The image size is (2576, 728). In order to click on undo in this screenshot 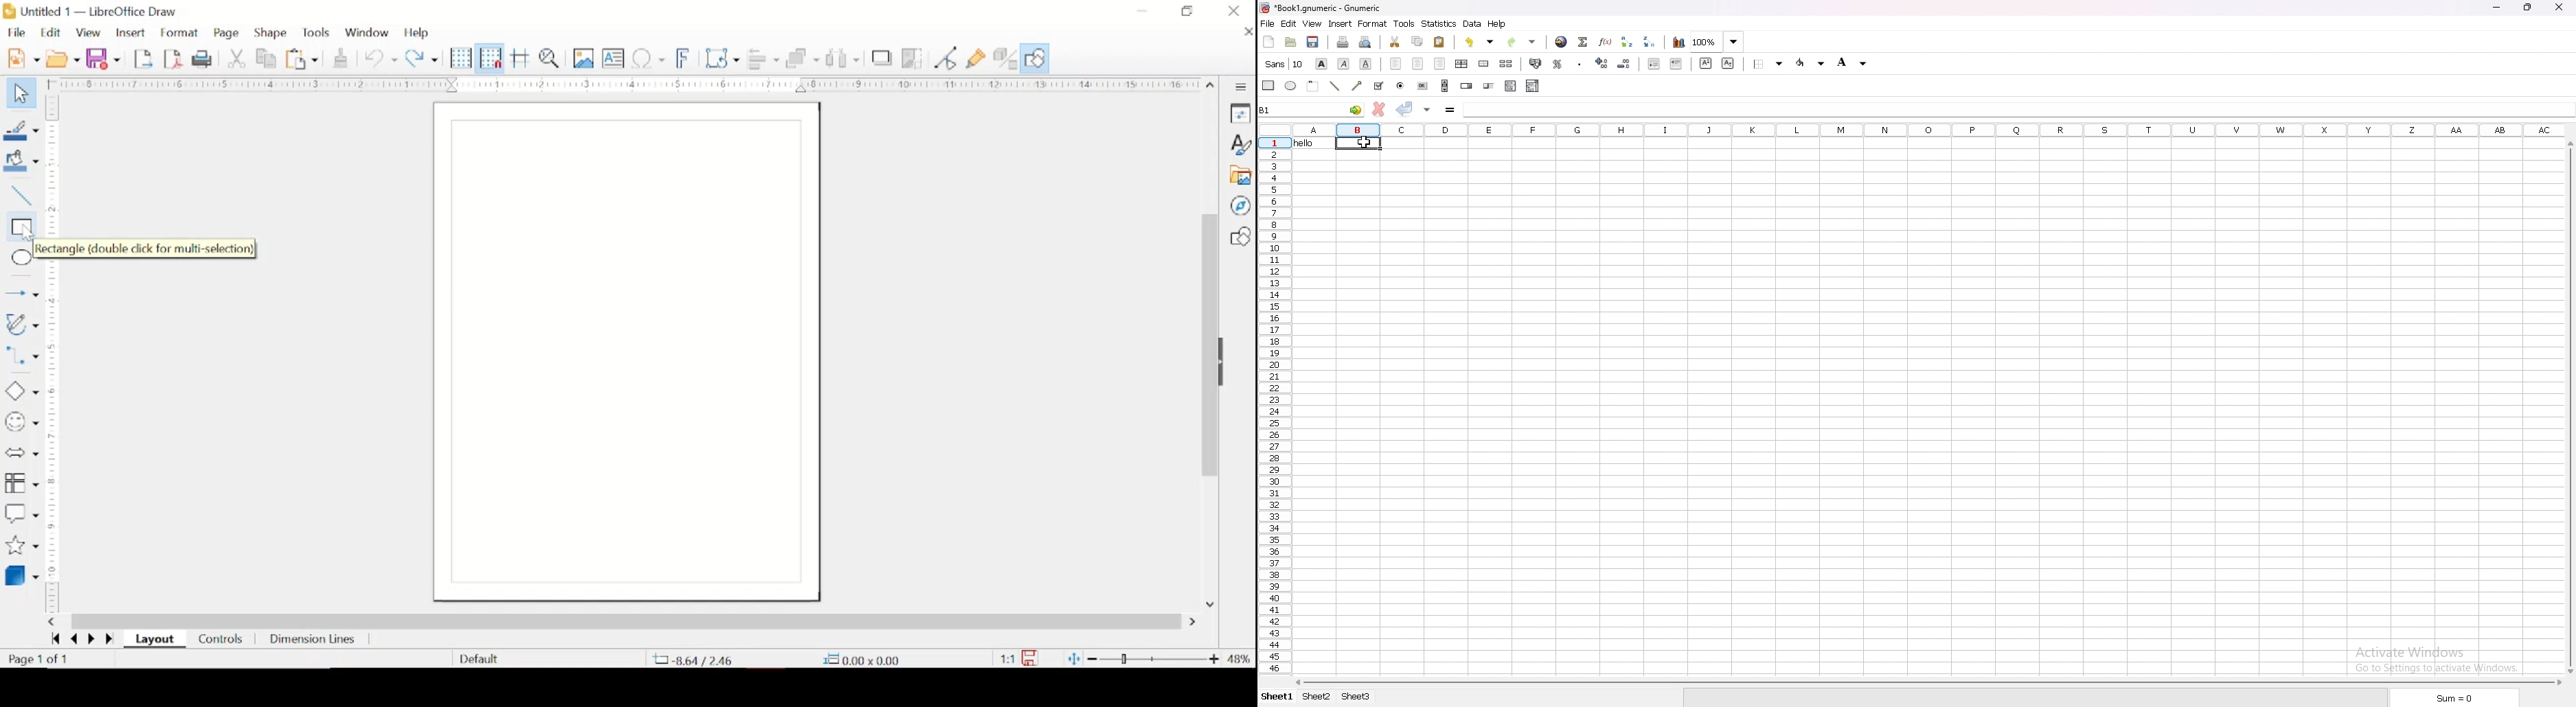, I will do `click(381, 59)`.